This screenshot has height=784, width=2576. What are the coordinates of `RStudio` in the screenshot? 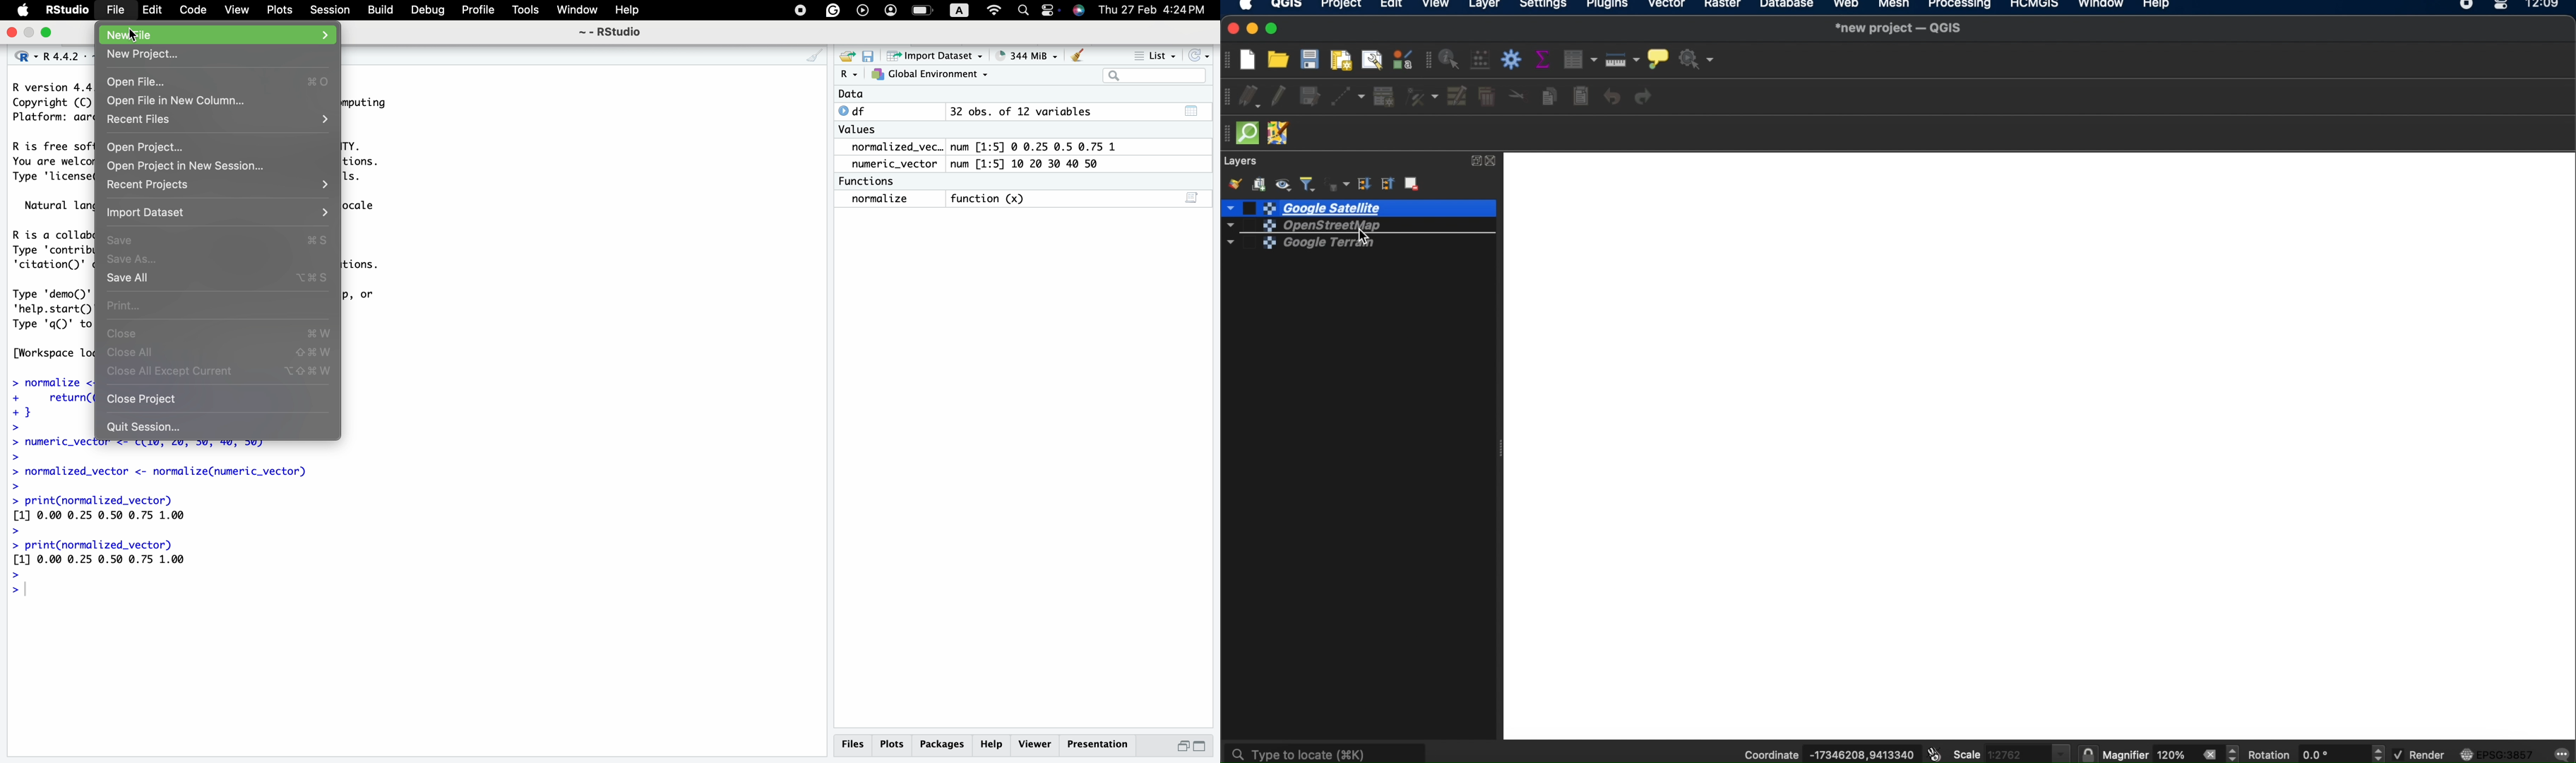 It's located at (64, 11).